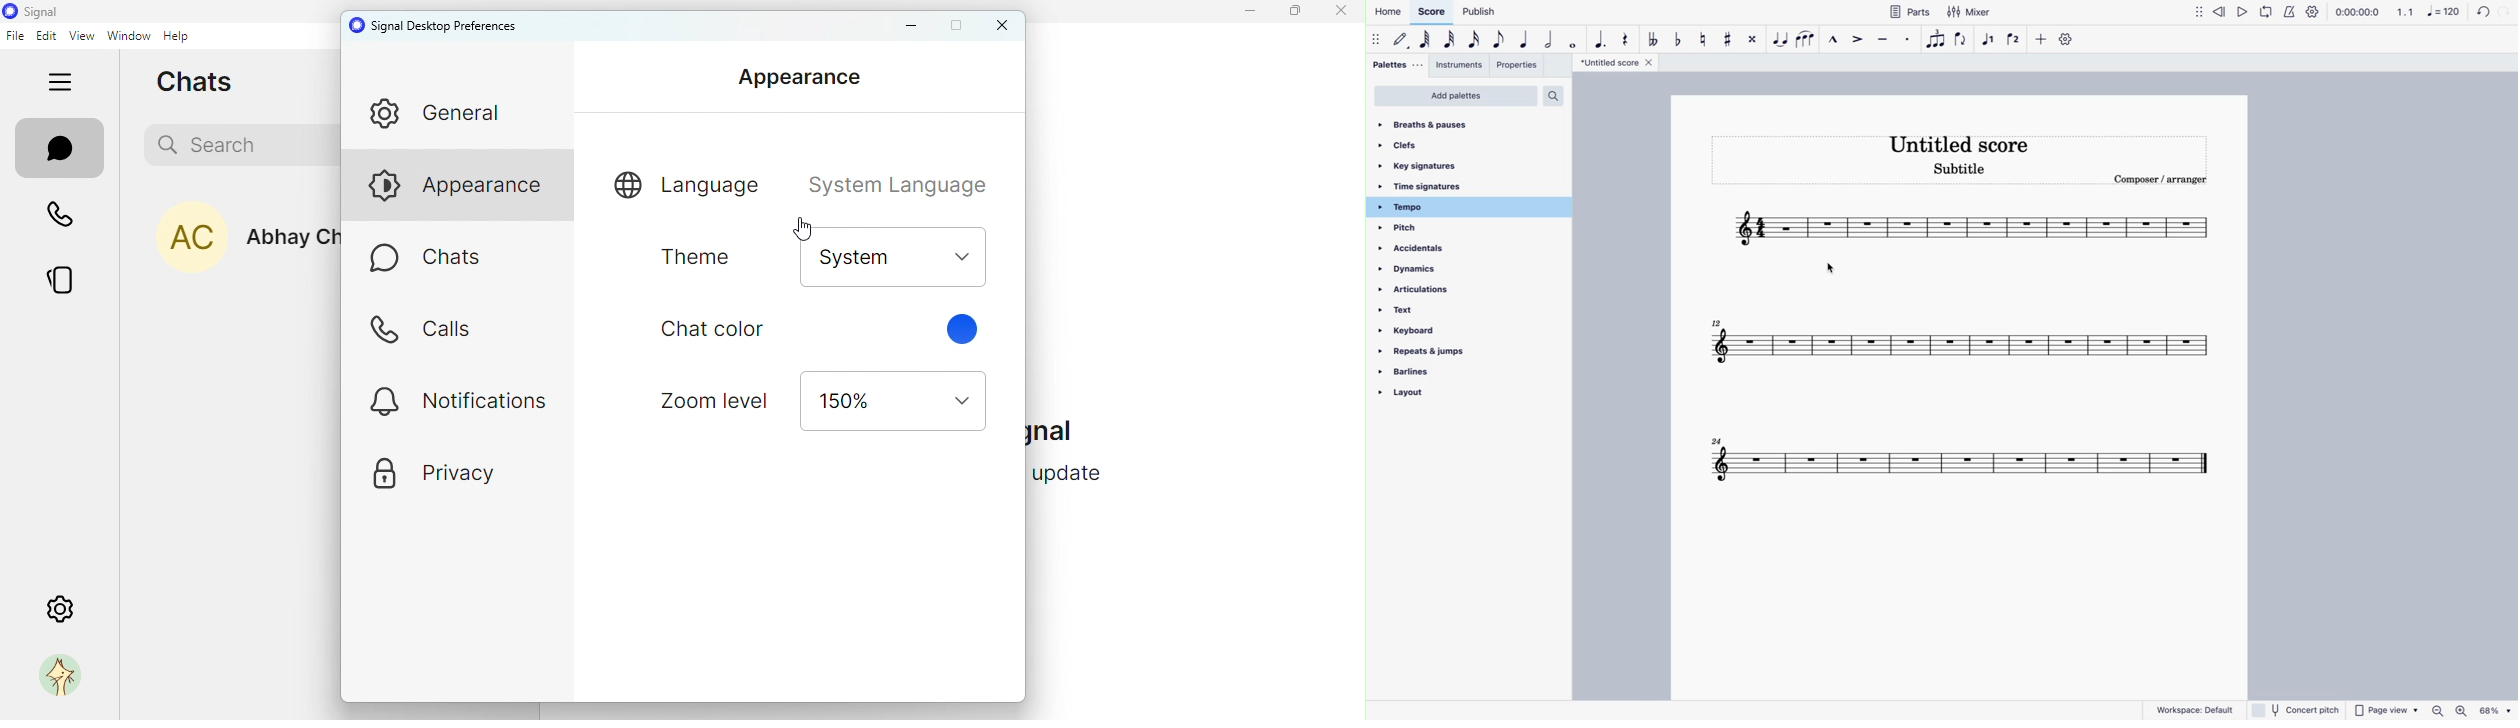 The image size is (2520, 728). I want to click on 64th note, so click(1427, 40).